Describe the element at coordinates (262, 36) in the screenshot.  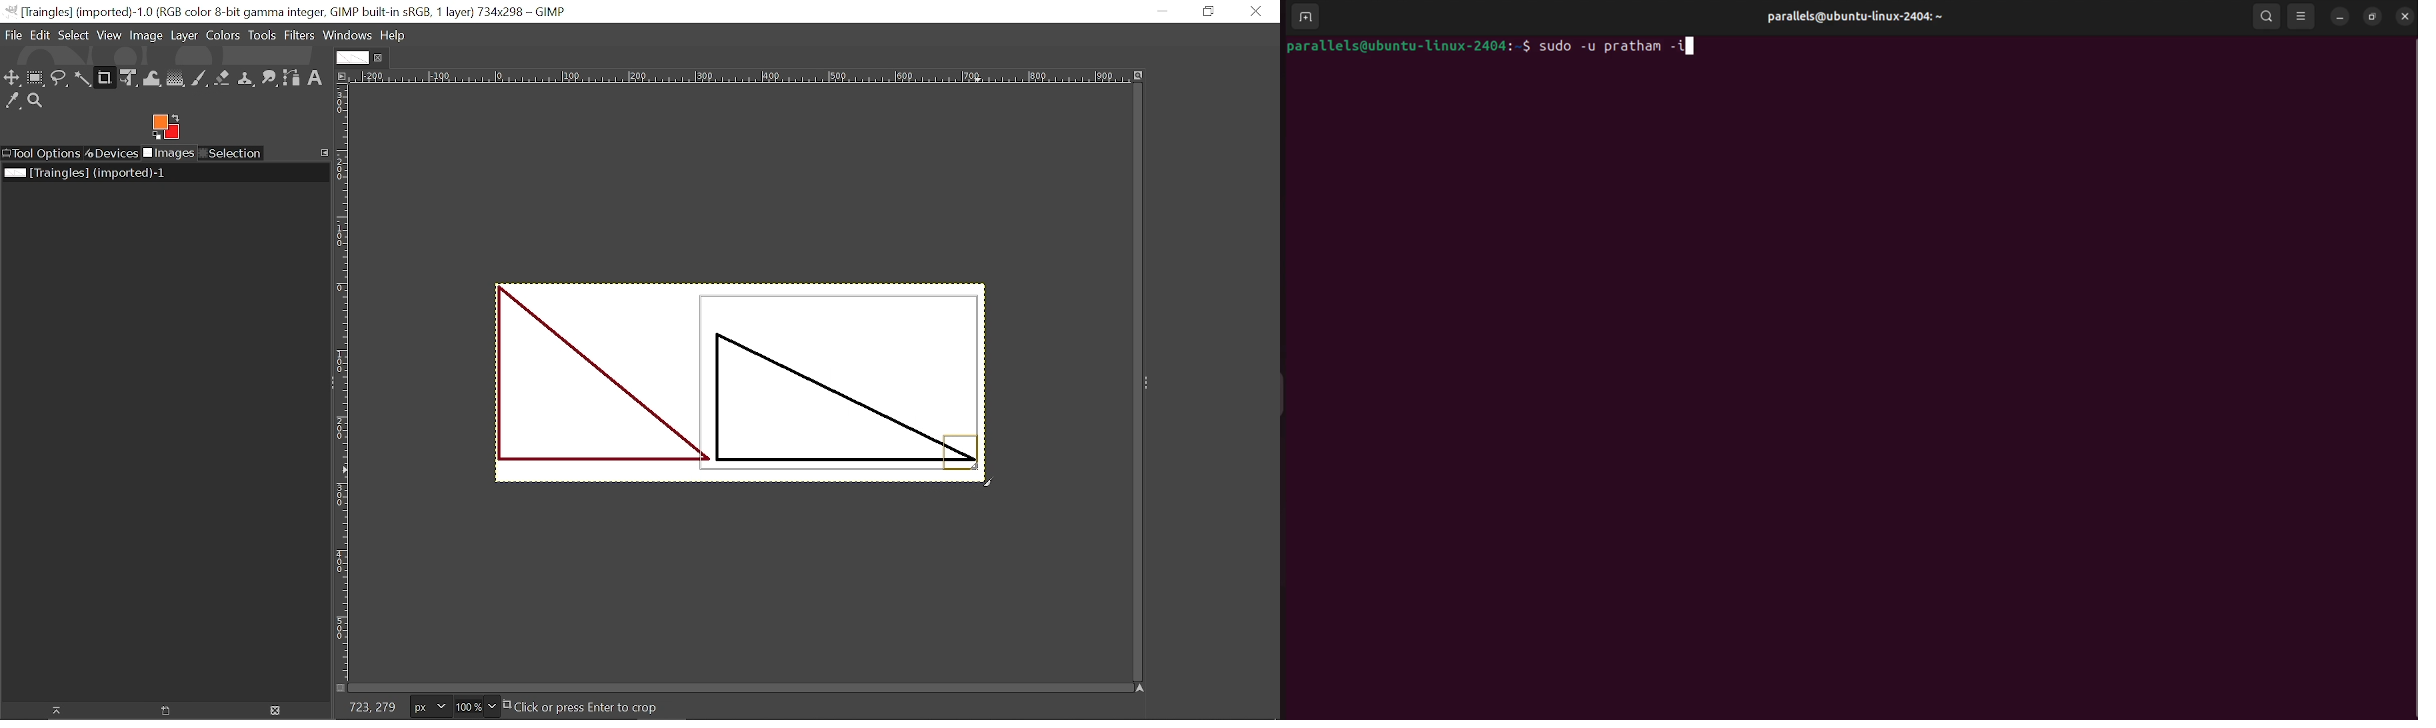
I see `Tools` at that location.